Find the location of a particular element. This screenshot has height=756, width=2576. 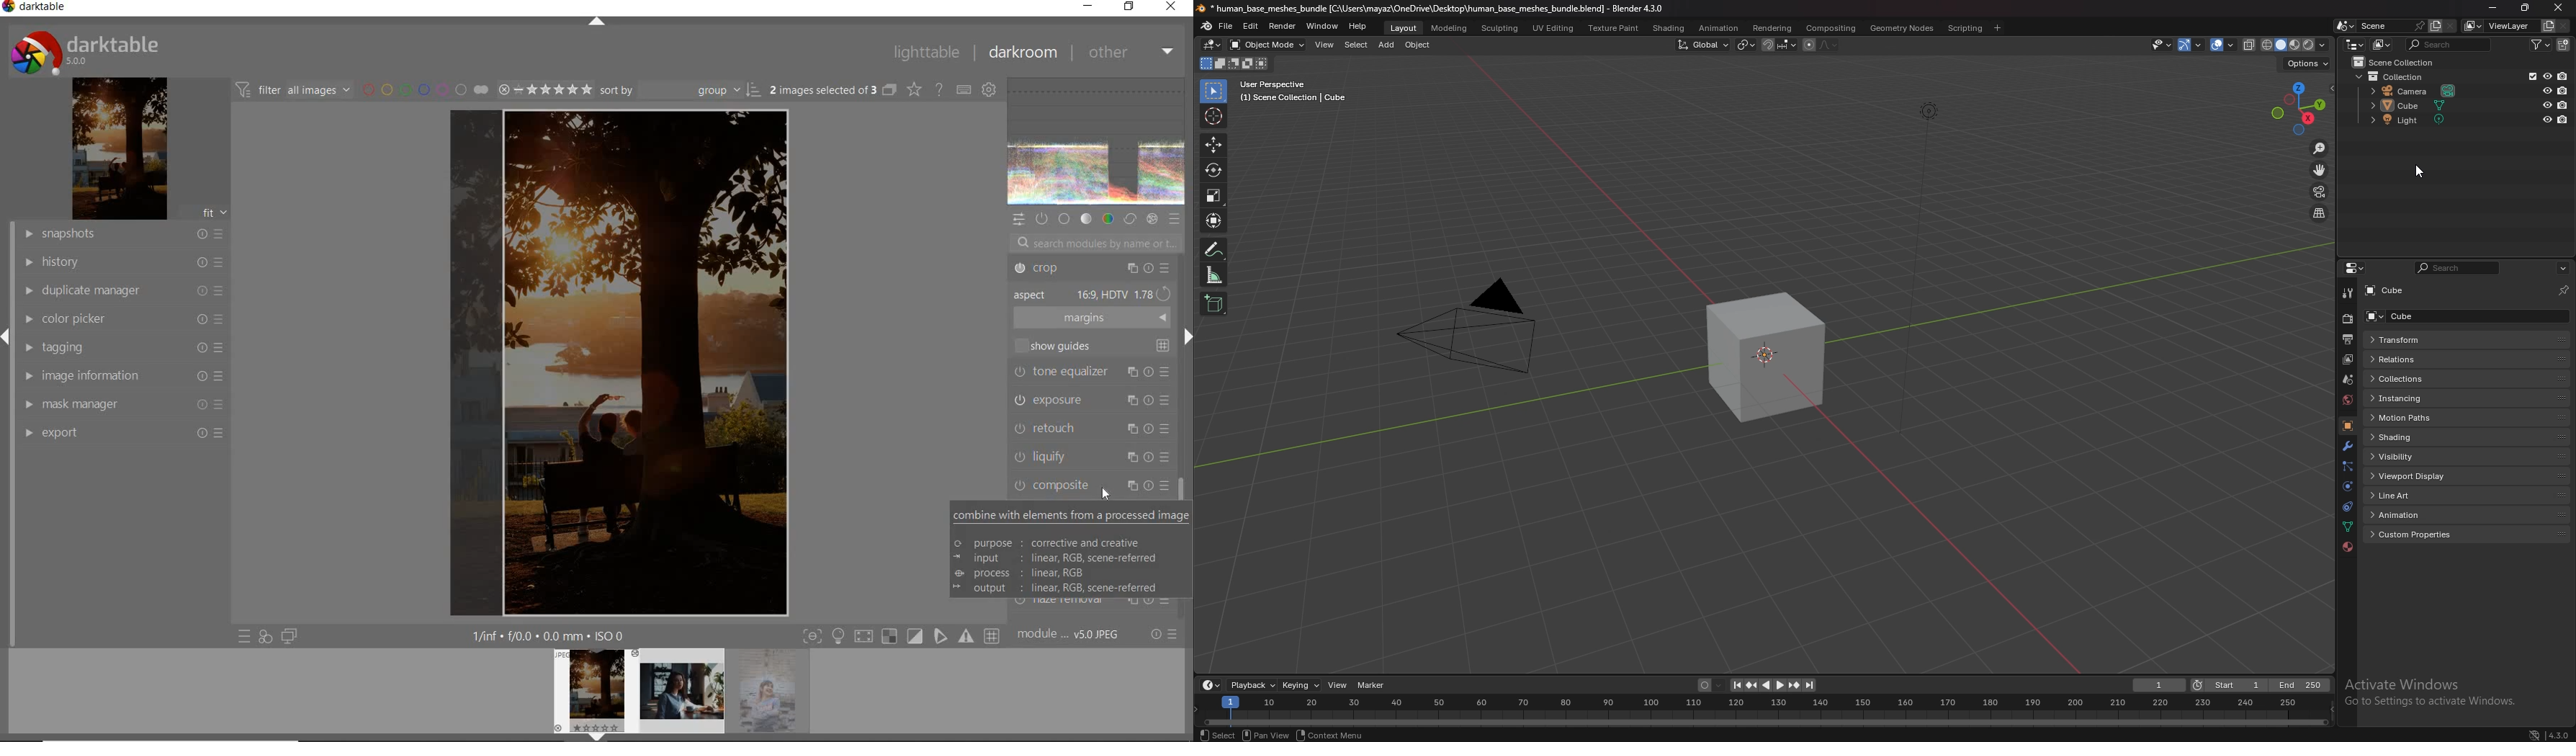

image preview is located at coordinates (681, 695).